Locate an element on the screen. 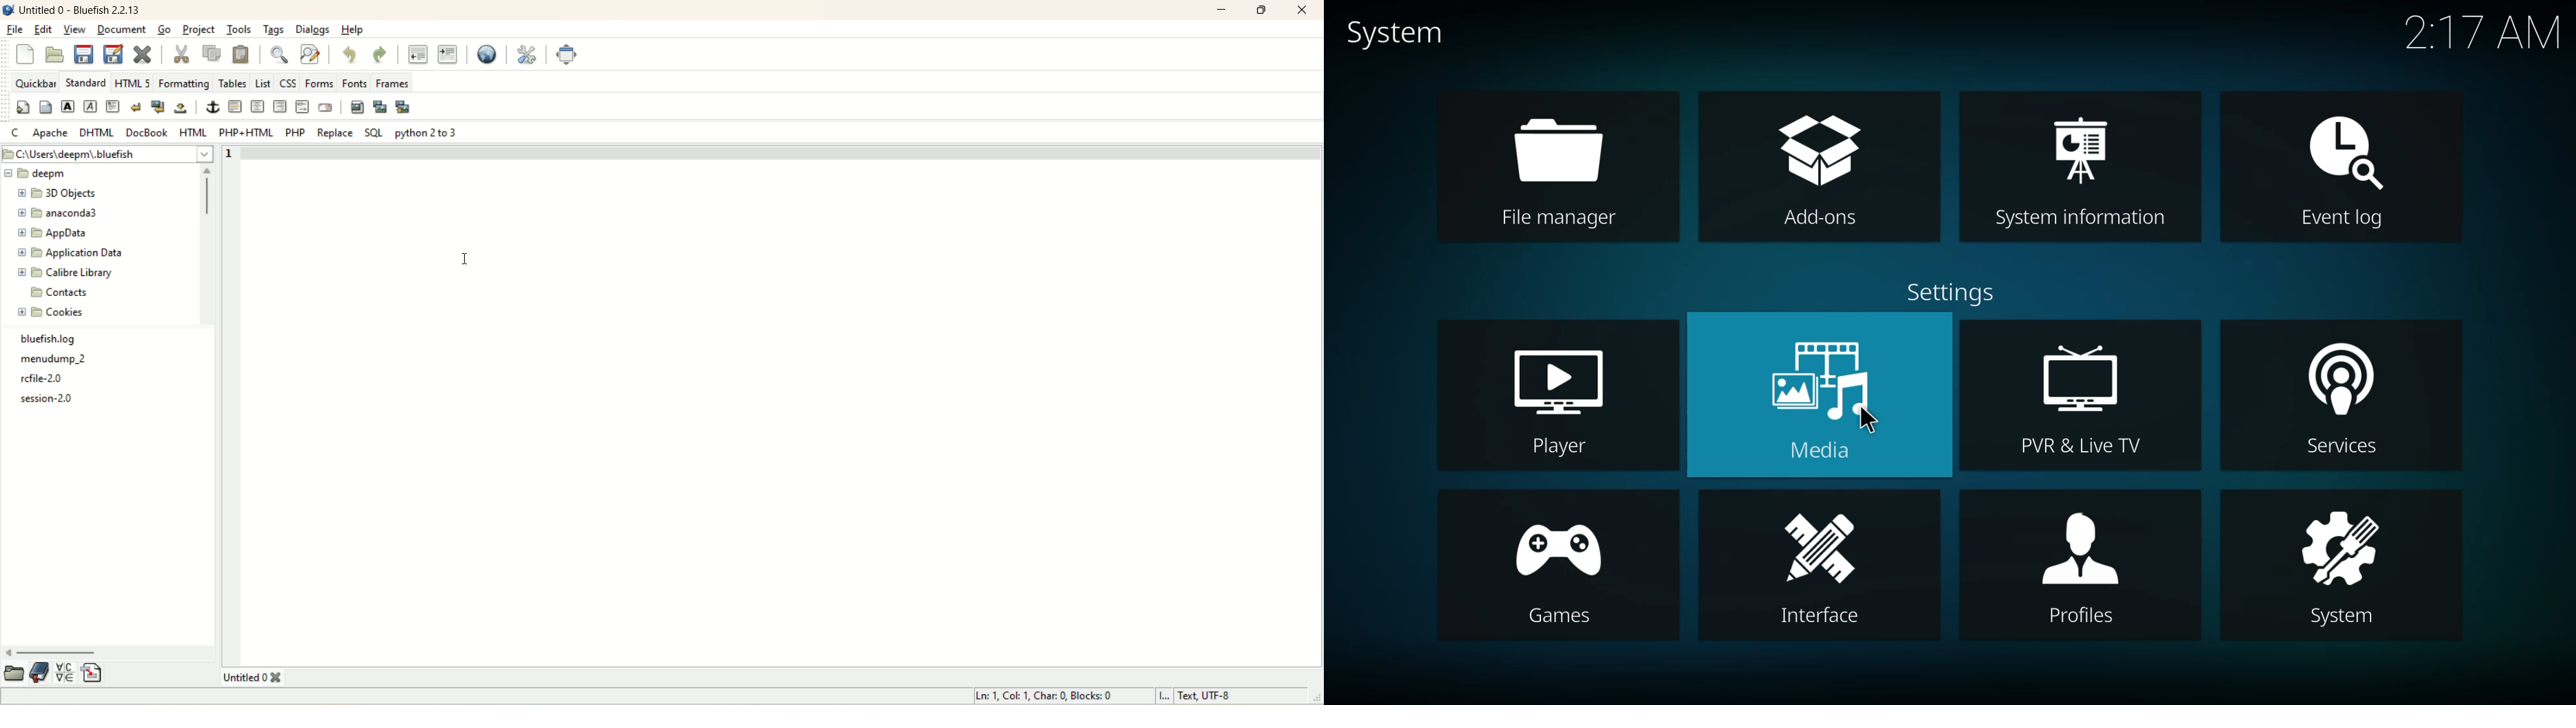 The width and height of the screenshot is (2576, 728). system is located at coordinates (1402, 33).